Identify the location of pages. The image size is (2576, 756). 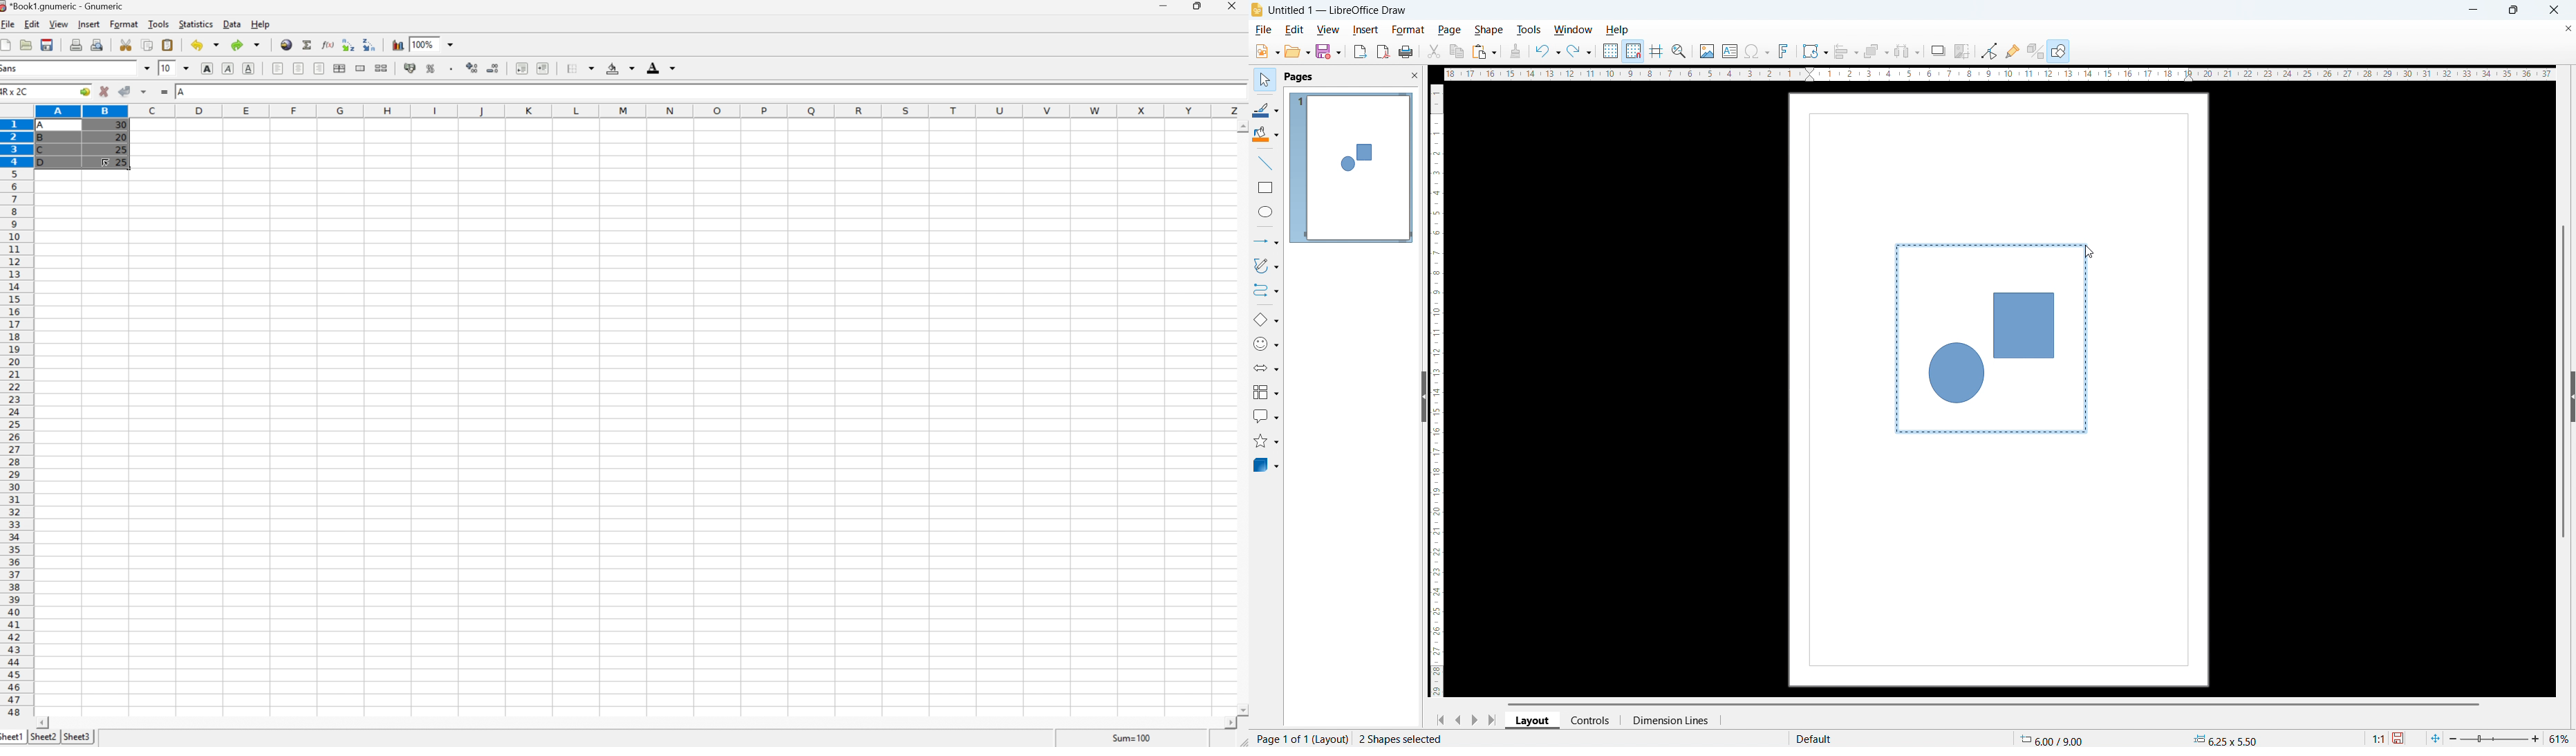
(1300, 76).